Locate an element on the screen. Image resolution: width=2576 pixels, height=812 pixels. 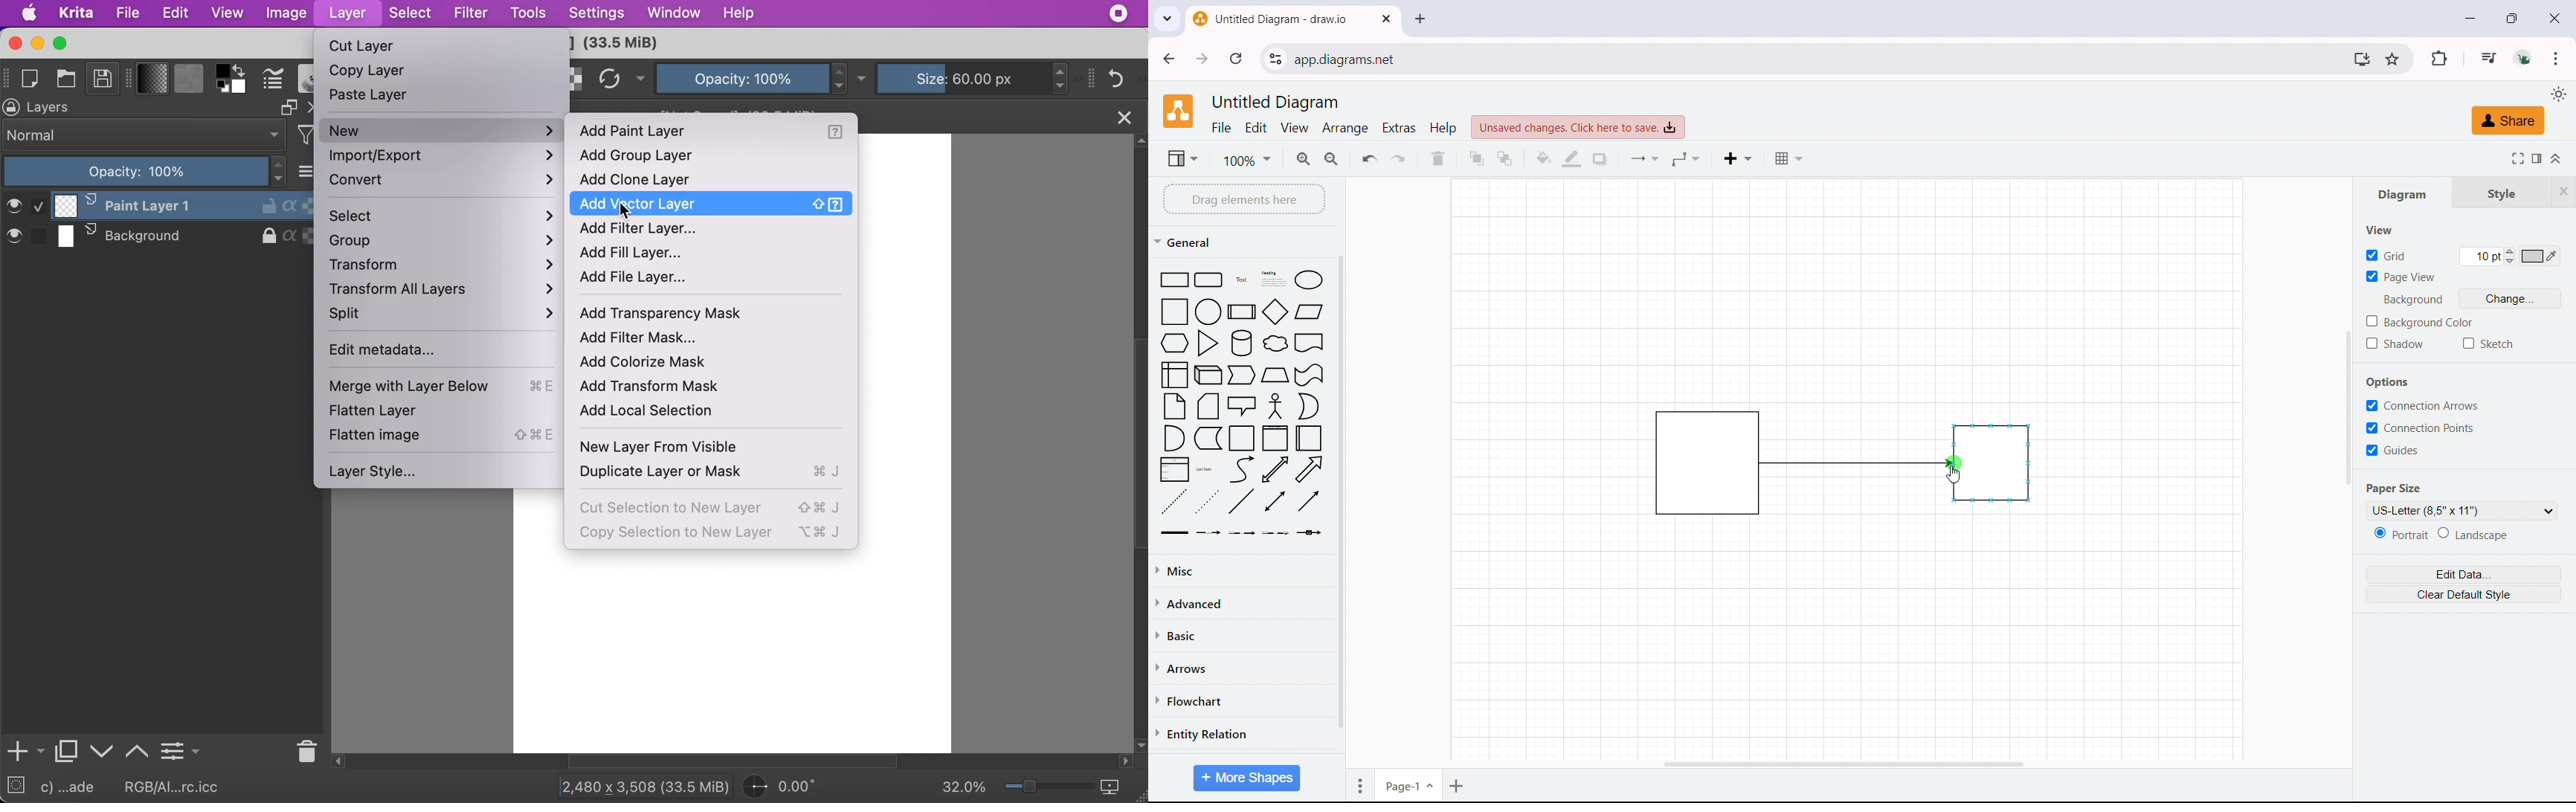
Options is located at coordinates (2383, 383).